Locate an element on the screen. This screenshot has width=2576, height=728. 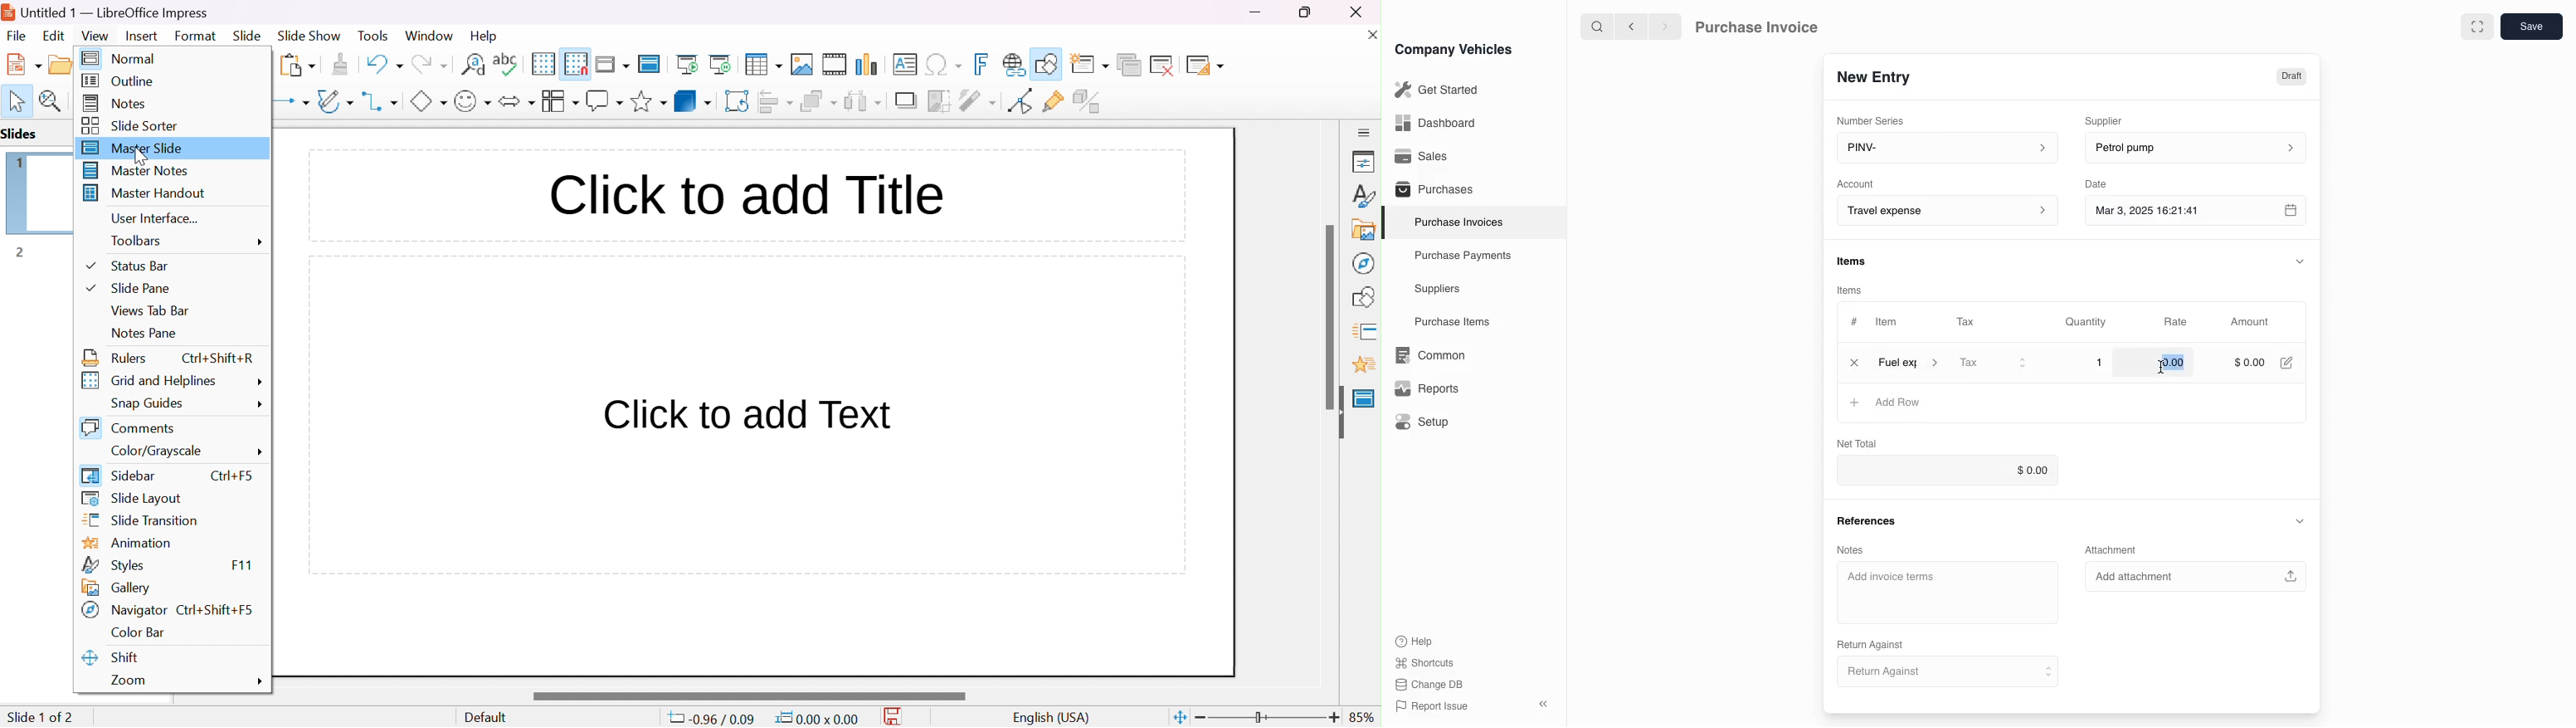
select at least three objects to distribute is located at coordinates (864, 100).